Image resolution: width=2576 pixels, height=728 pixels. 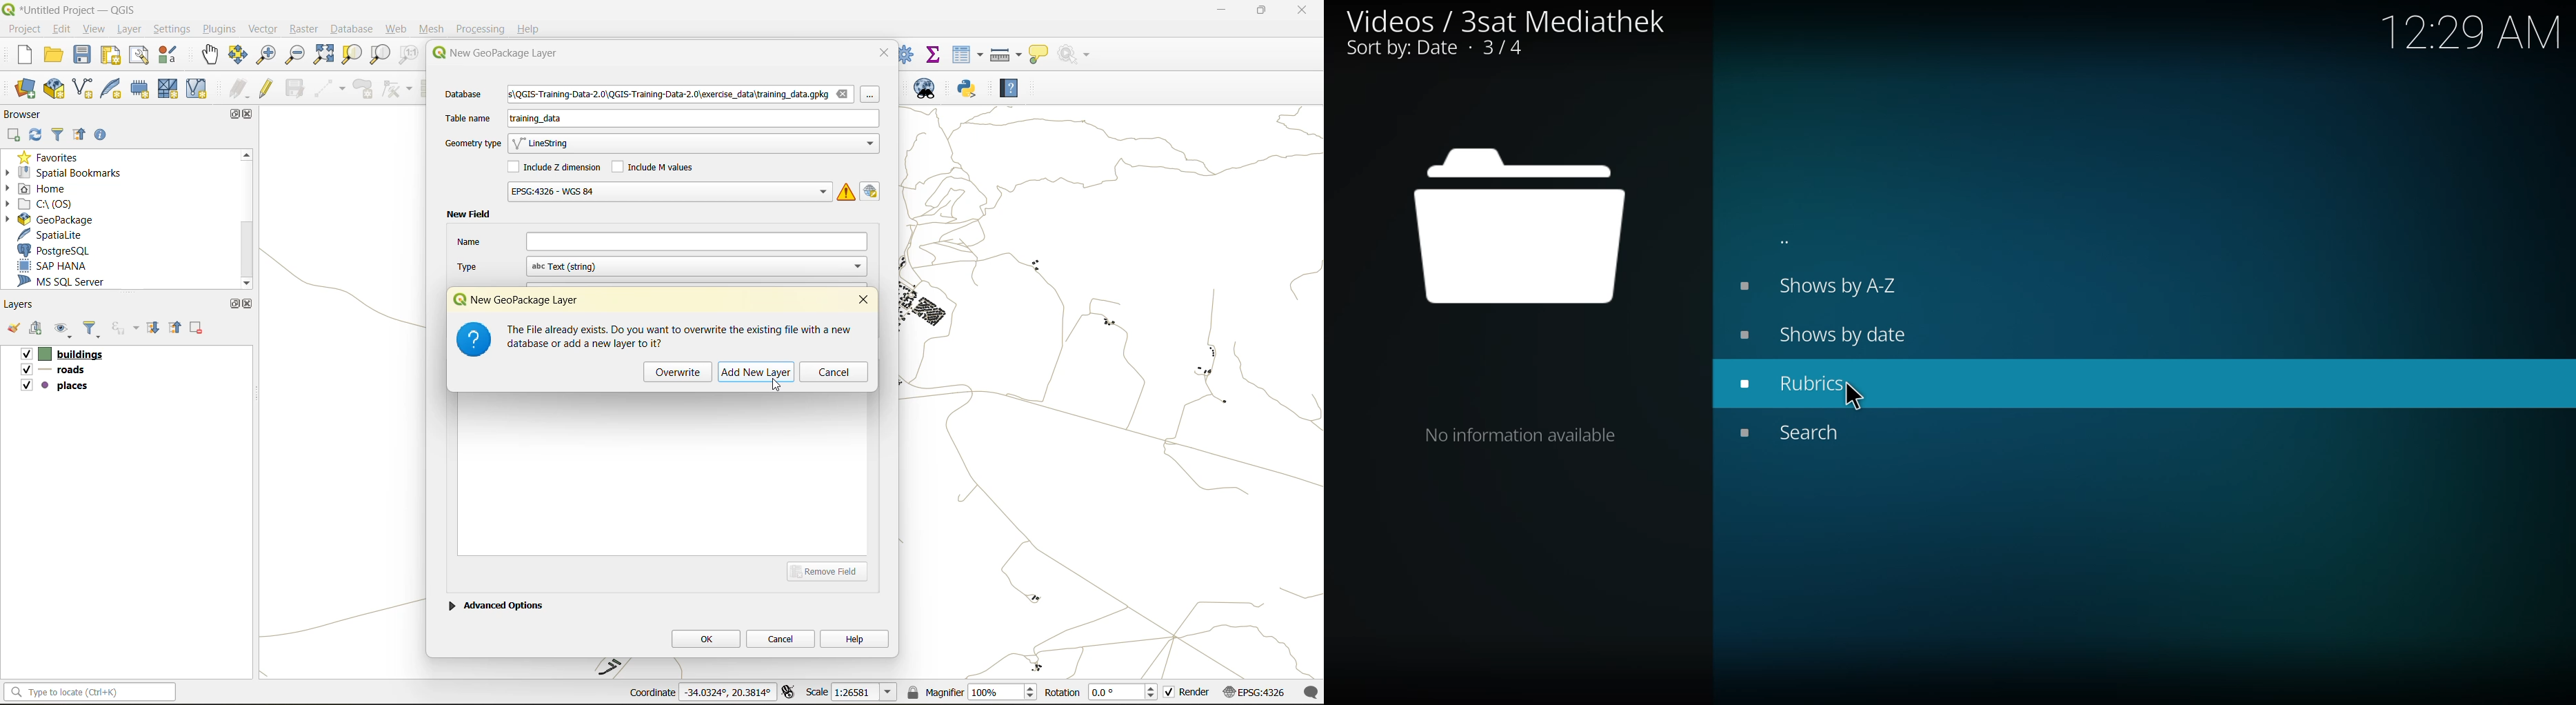 I want to click on Help, so click(x=529, y=29).